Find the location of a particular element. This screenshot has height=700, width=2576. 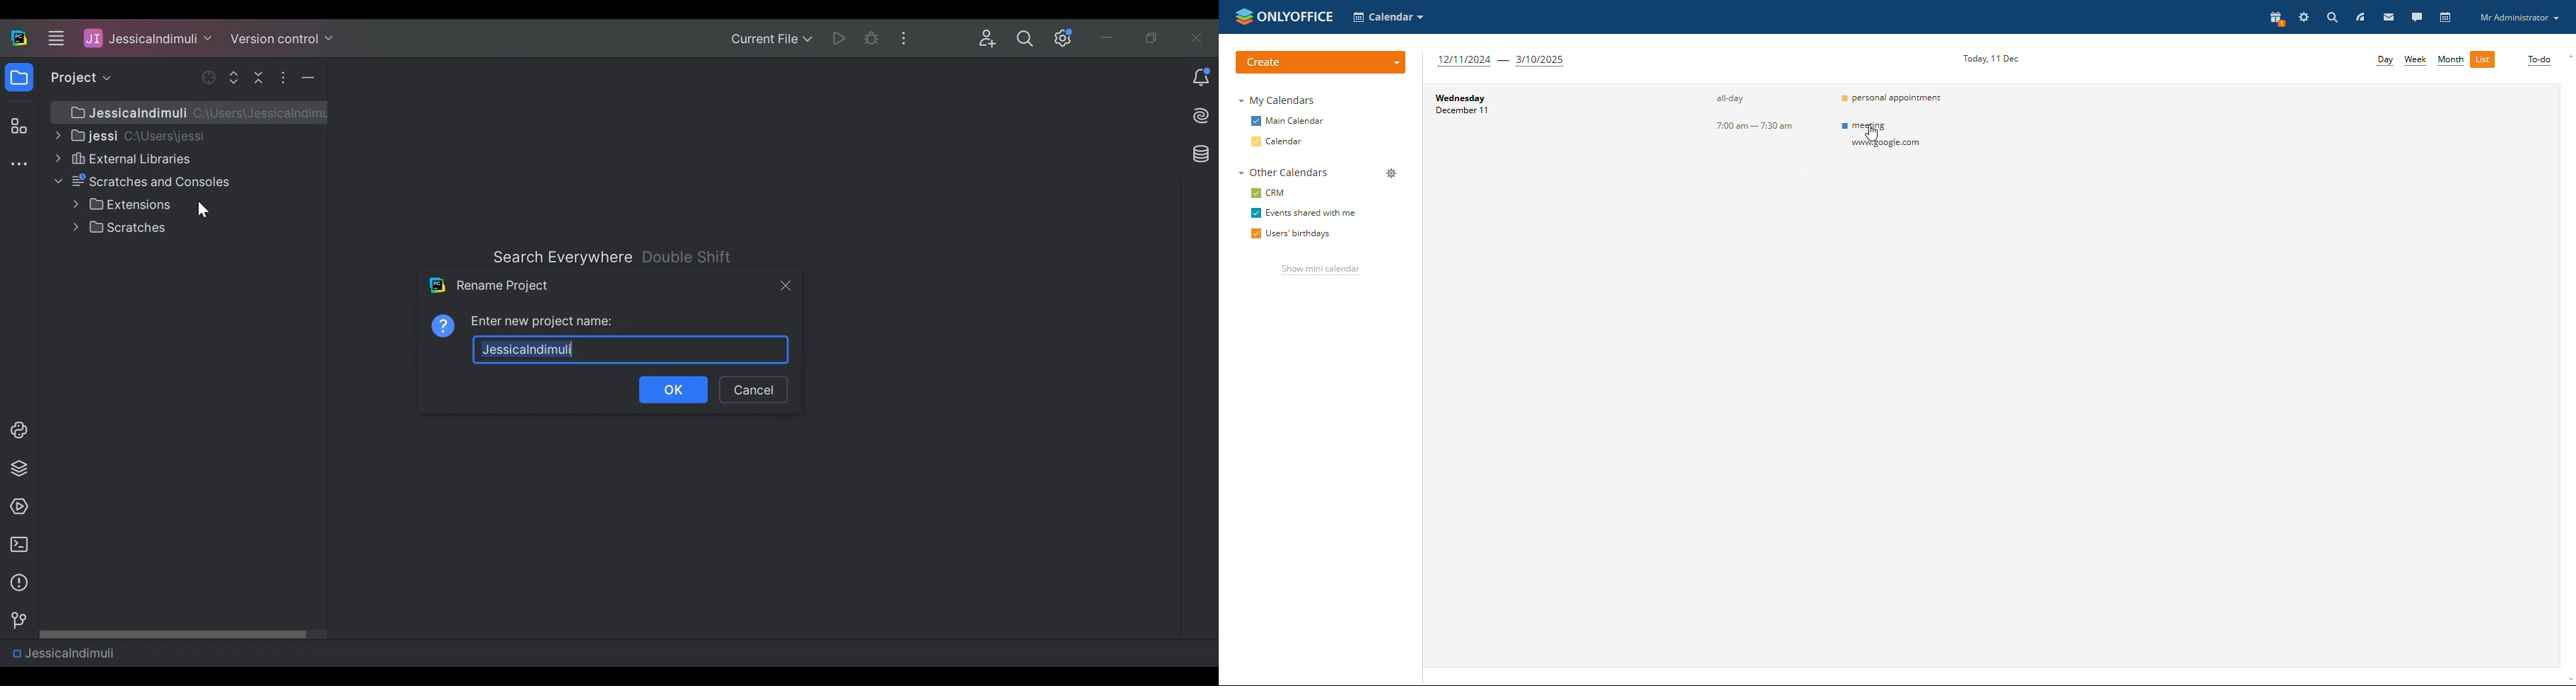

layers is located at coordinates (18, 467).